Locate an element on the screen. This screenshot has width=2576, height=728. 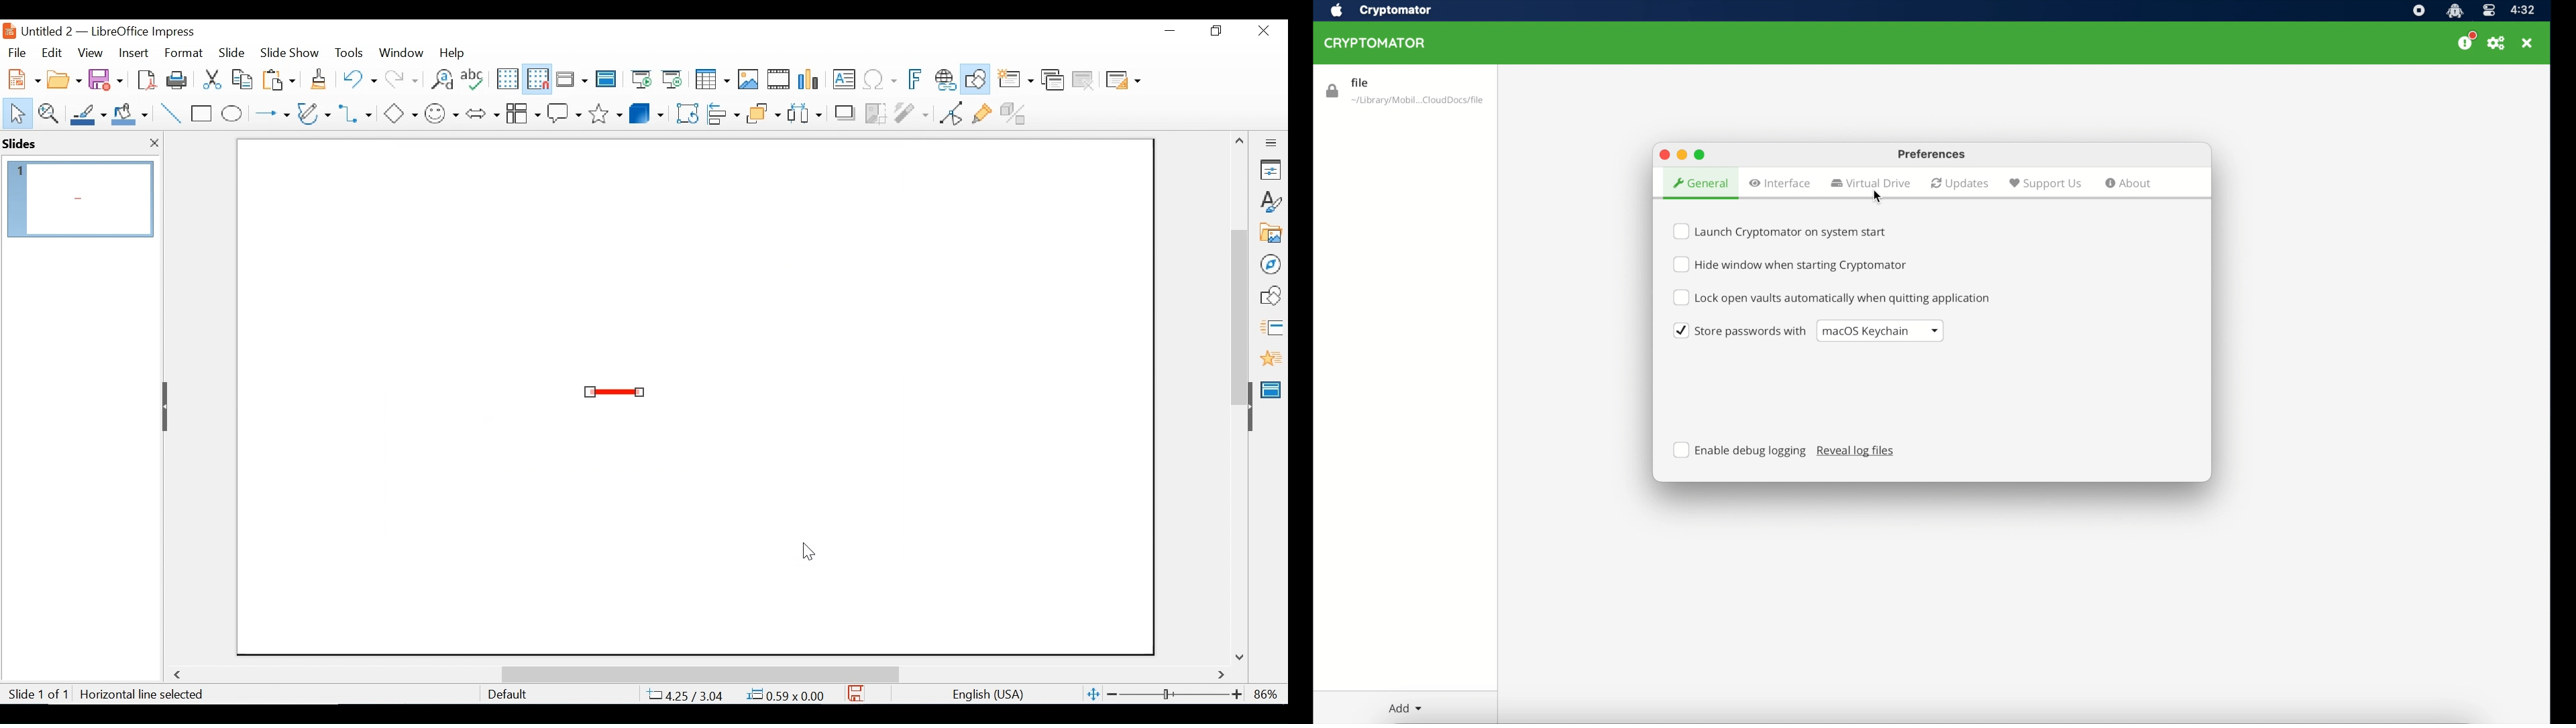
Connectors is located at coordinates (357, 113).